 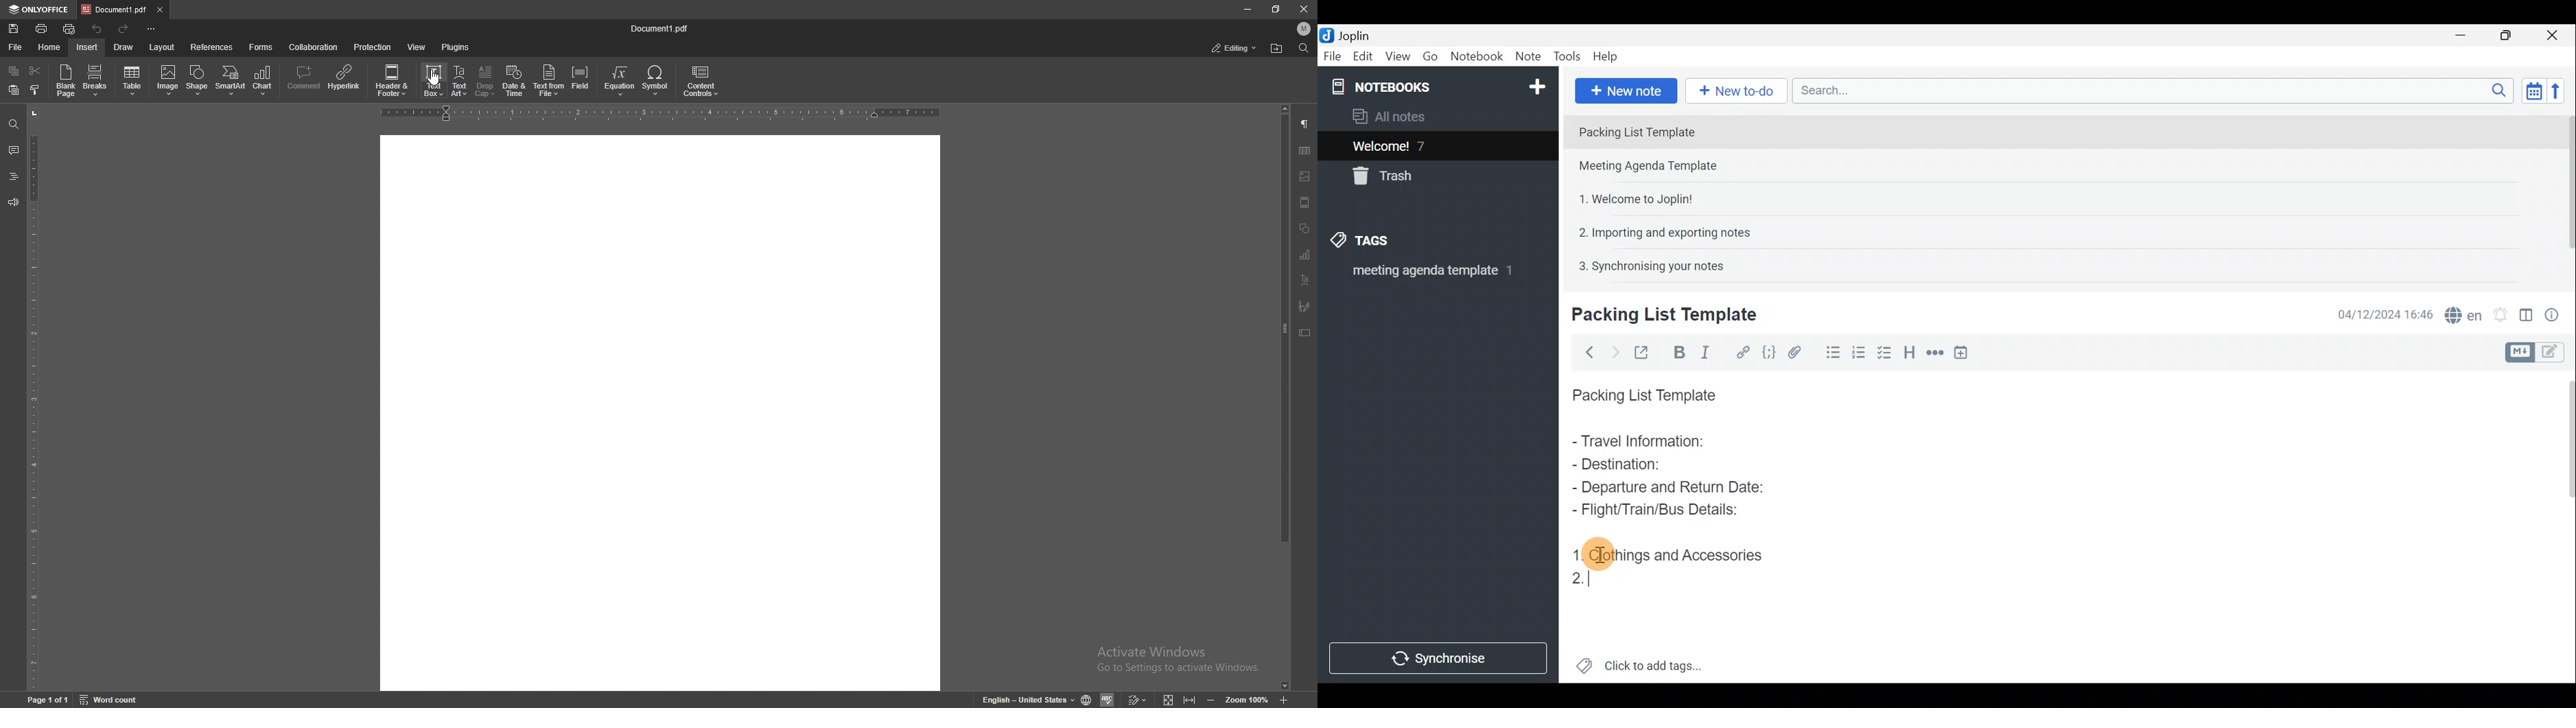 What do you see at coordinates (2557, 353) in the screenshot?
I see `Toggle editors` at bounding box center [2557, 353].